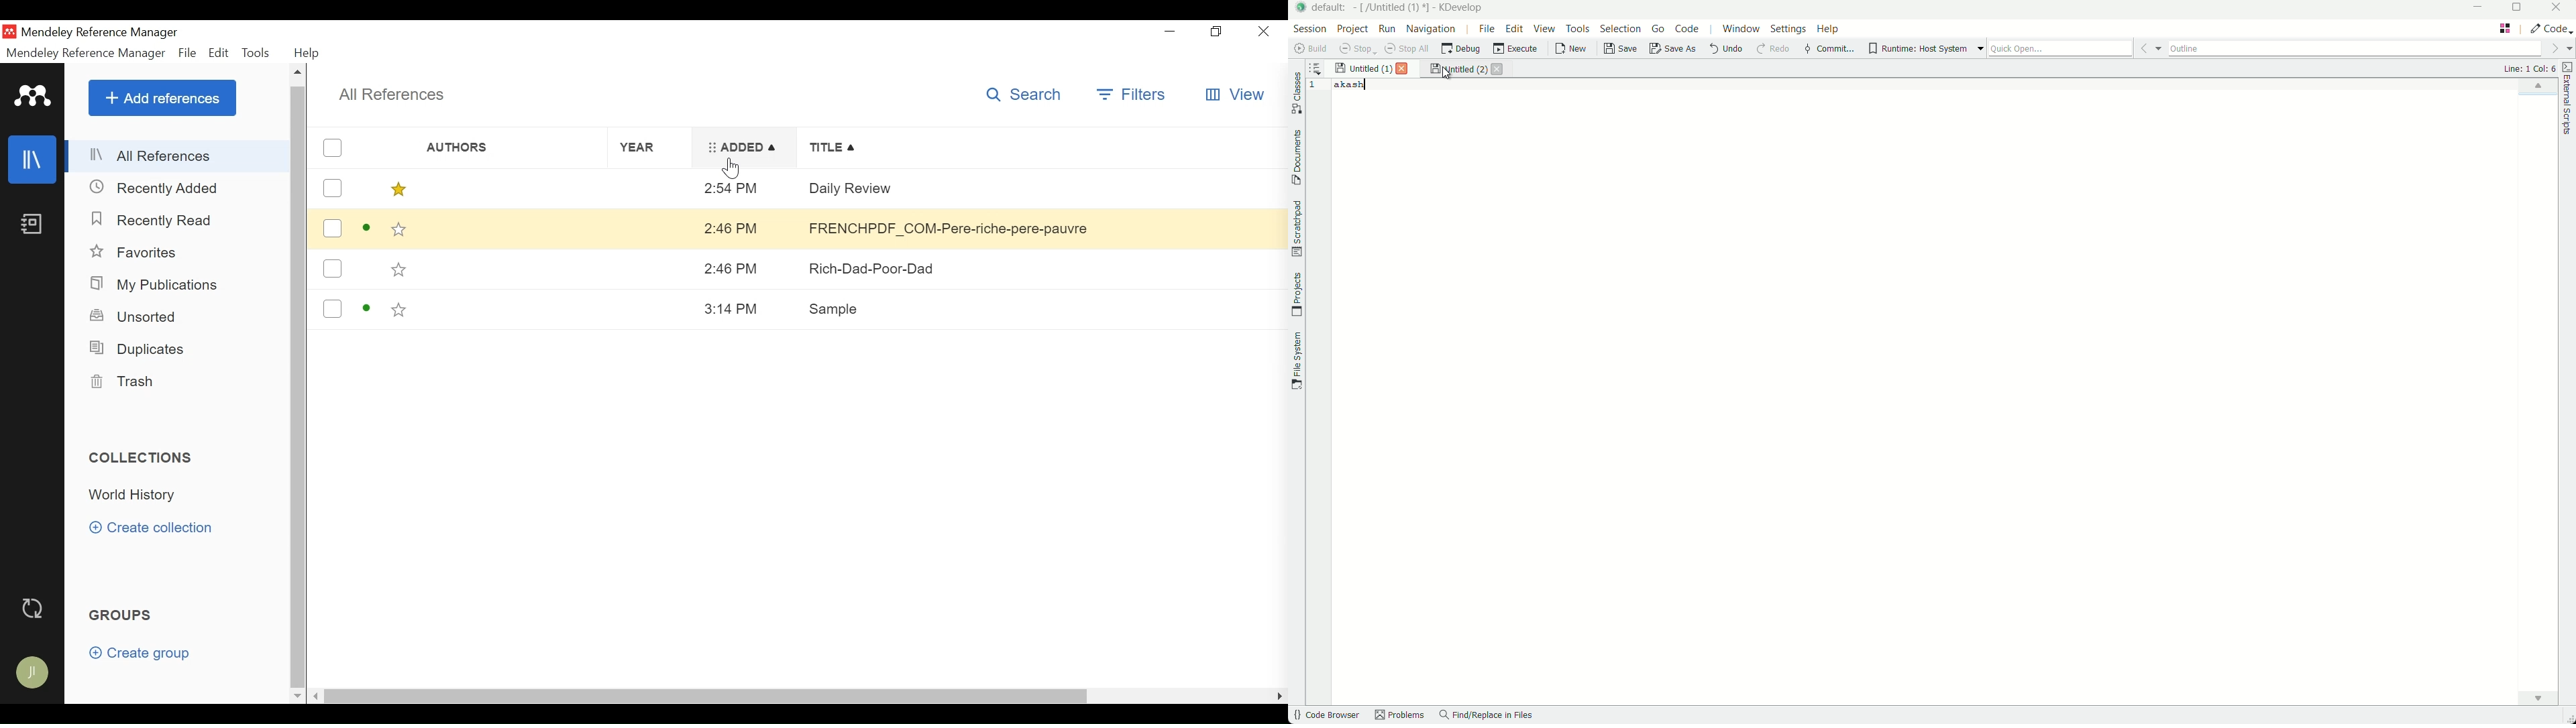 The height and width of the screenshot is (728, 2576). I want to click on execute actions to change the area, so click(2551, 28).